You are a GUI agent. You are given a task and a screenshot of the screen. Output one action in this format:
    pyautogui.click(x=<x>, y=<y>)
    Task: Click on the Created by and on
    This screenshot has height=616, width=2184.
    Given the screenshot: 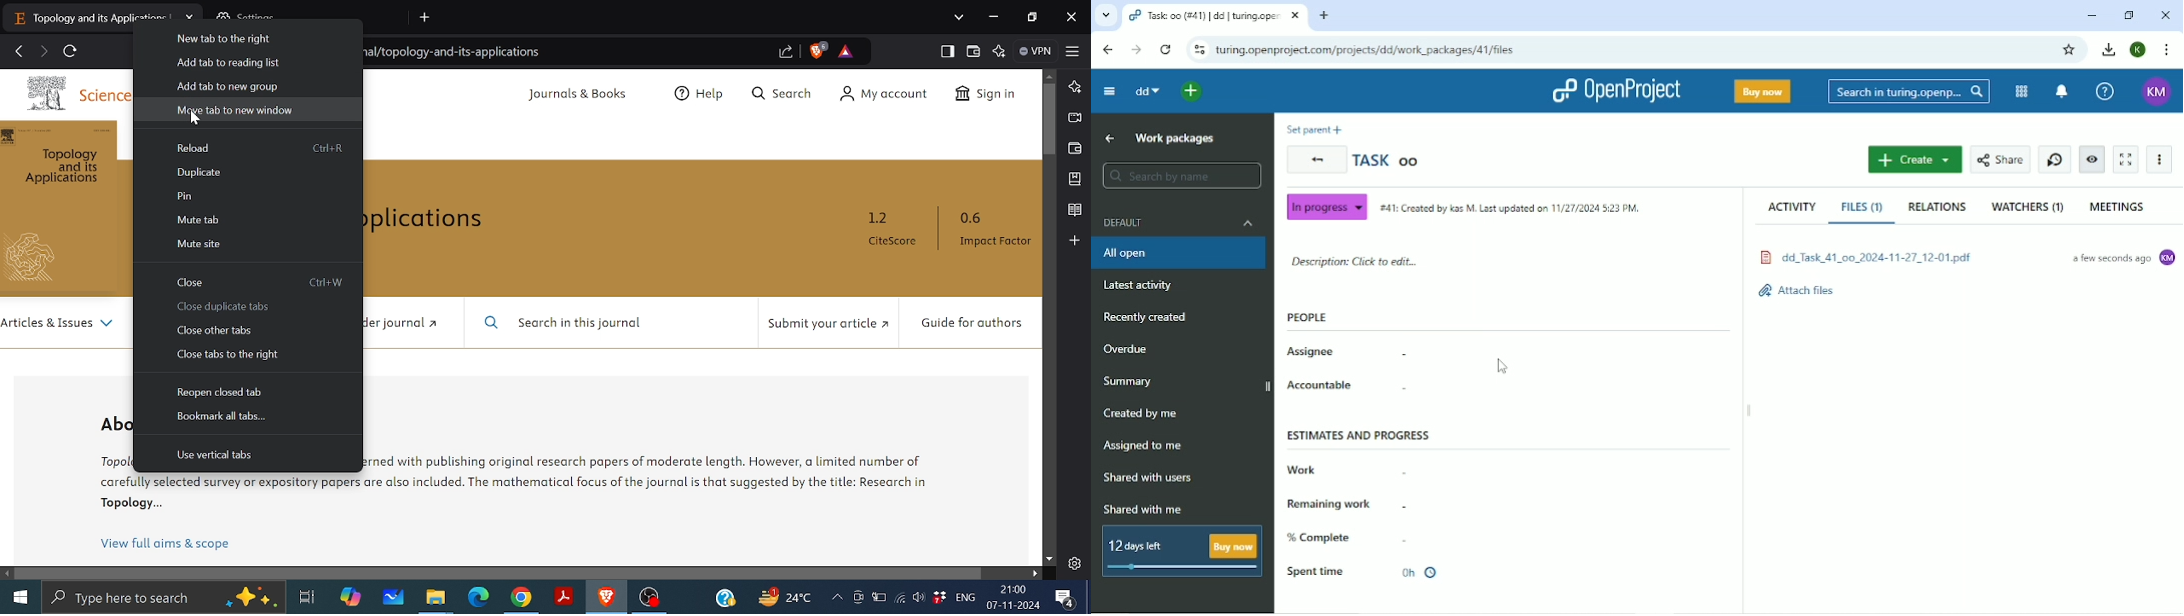 What is the action you would take?
    pyautogui.click(x=1511, y=208)
    